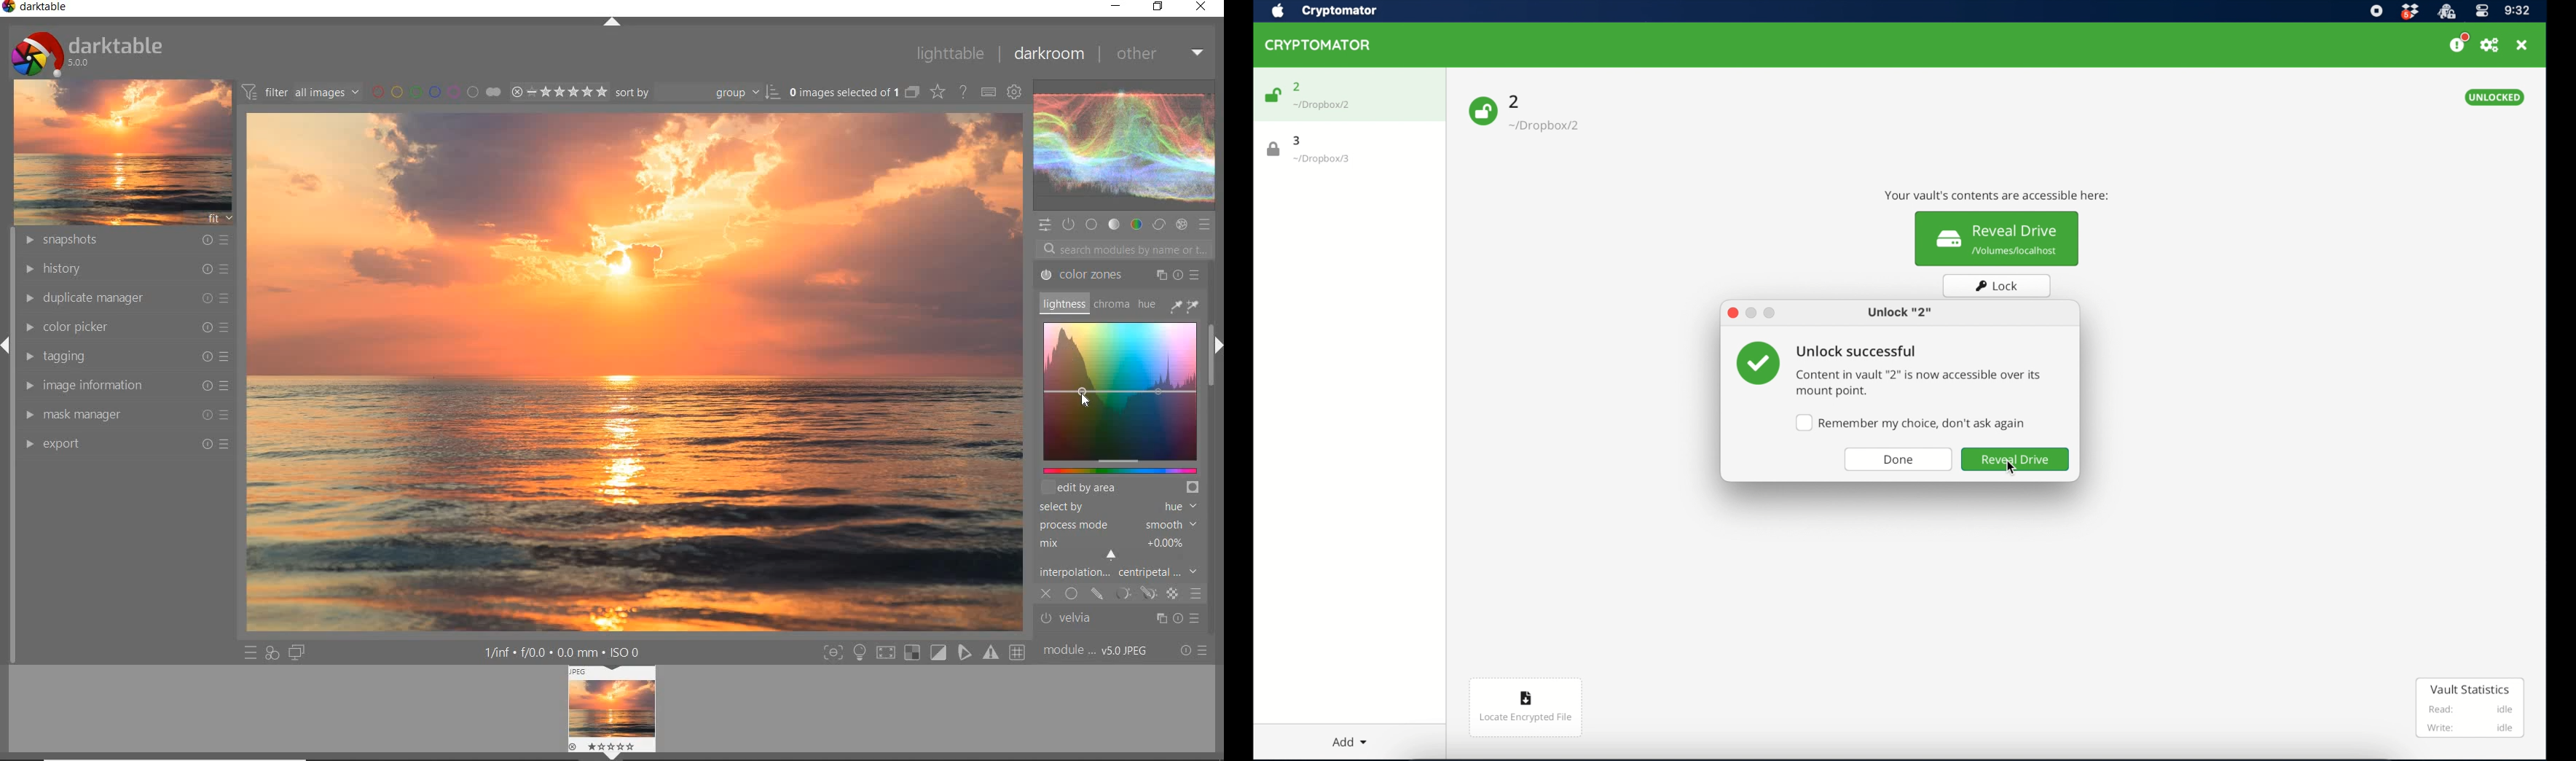 This screenshot has width=2576, height=784. I want to click on SELECTED BY HUE, so click(1118, 507).